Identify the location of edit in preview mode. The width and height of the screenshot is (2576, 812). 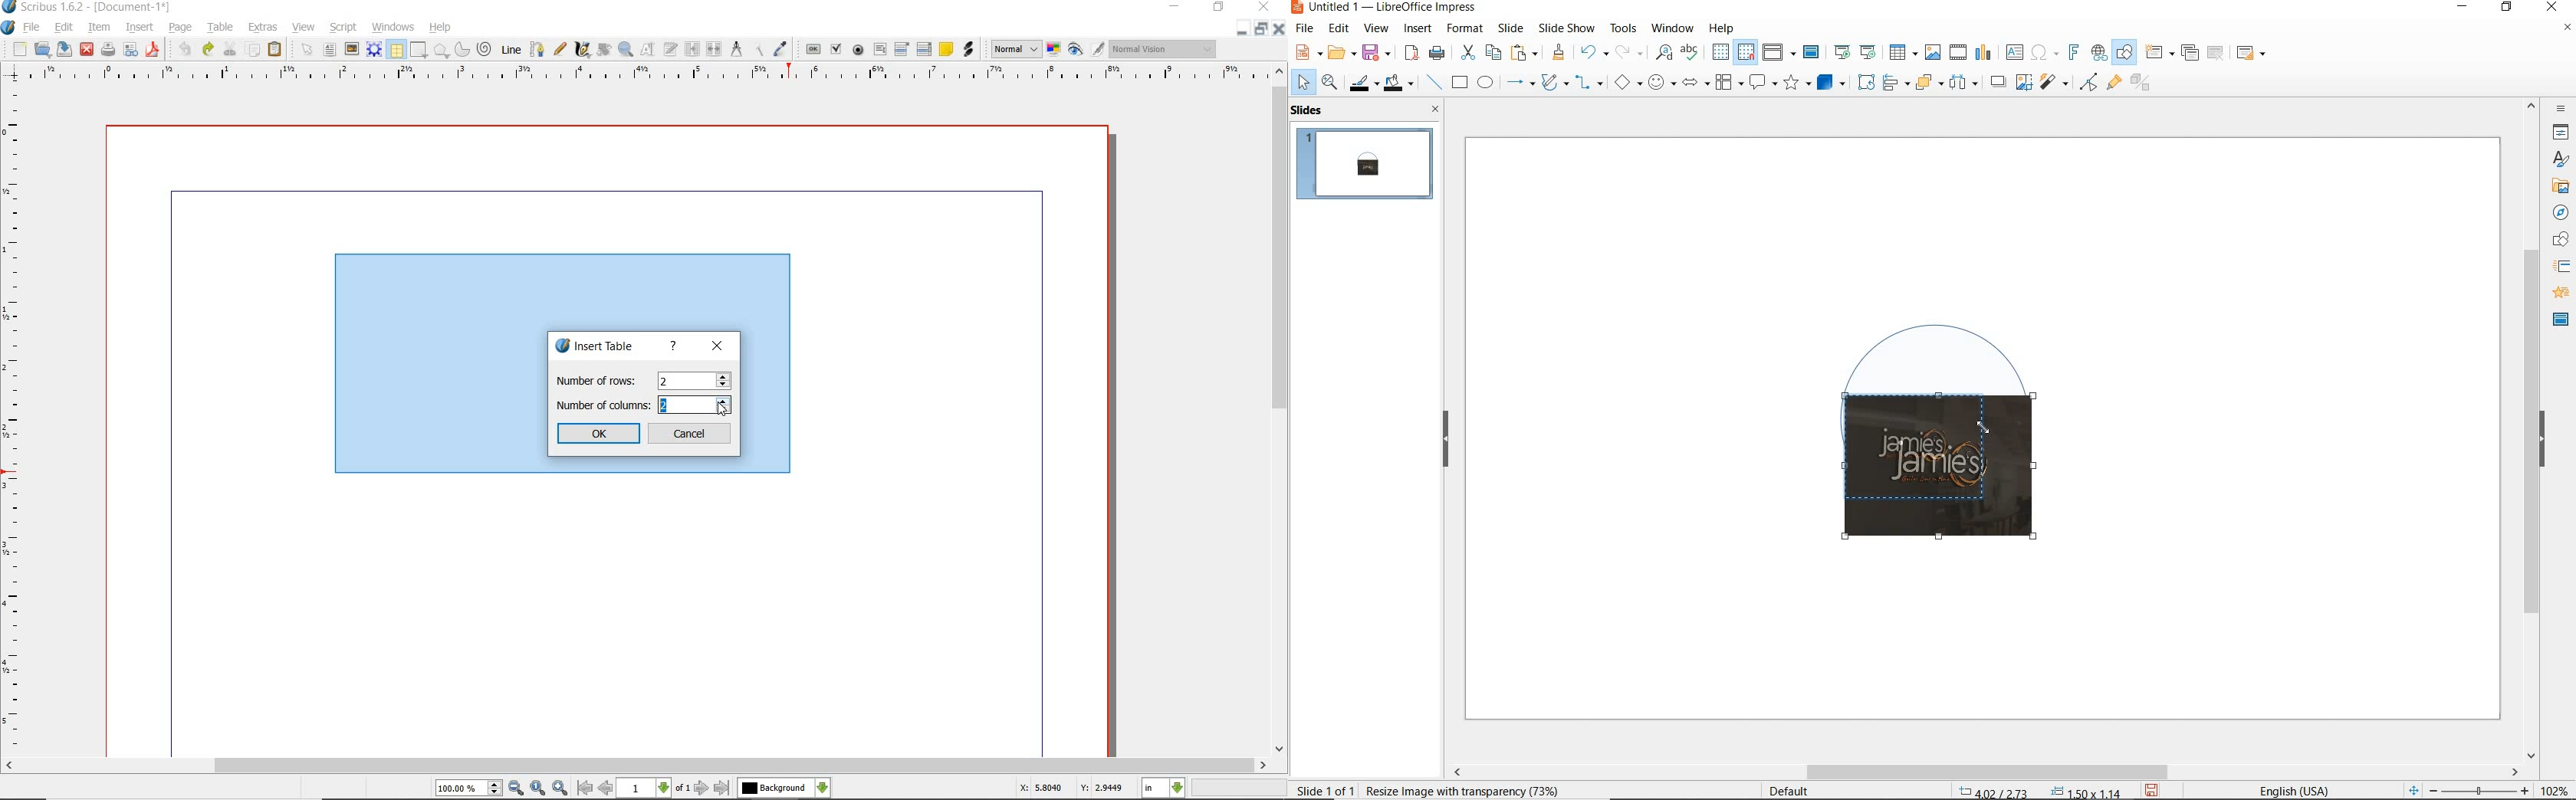
(1097, 50).